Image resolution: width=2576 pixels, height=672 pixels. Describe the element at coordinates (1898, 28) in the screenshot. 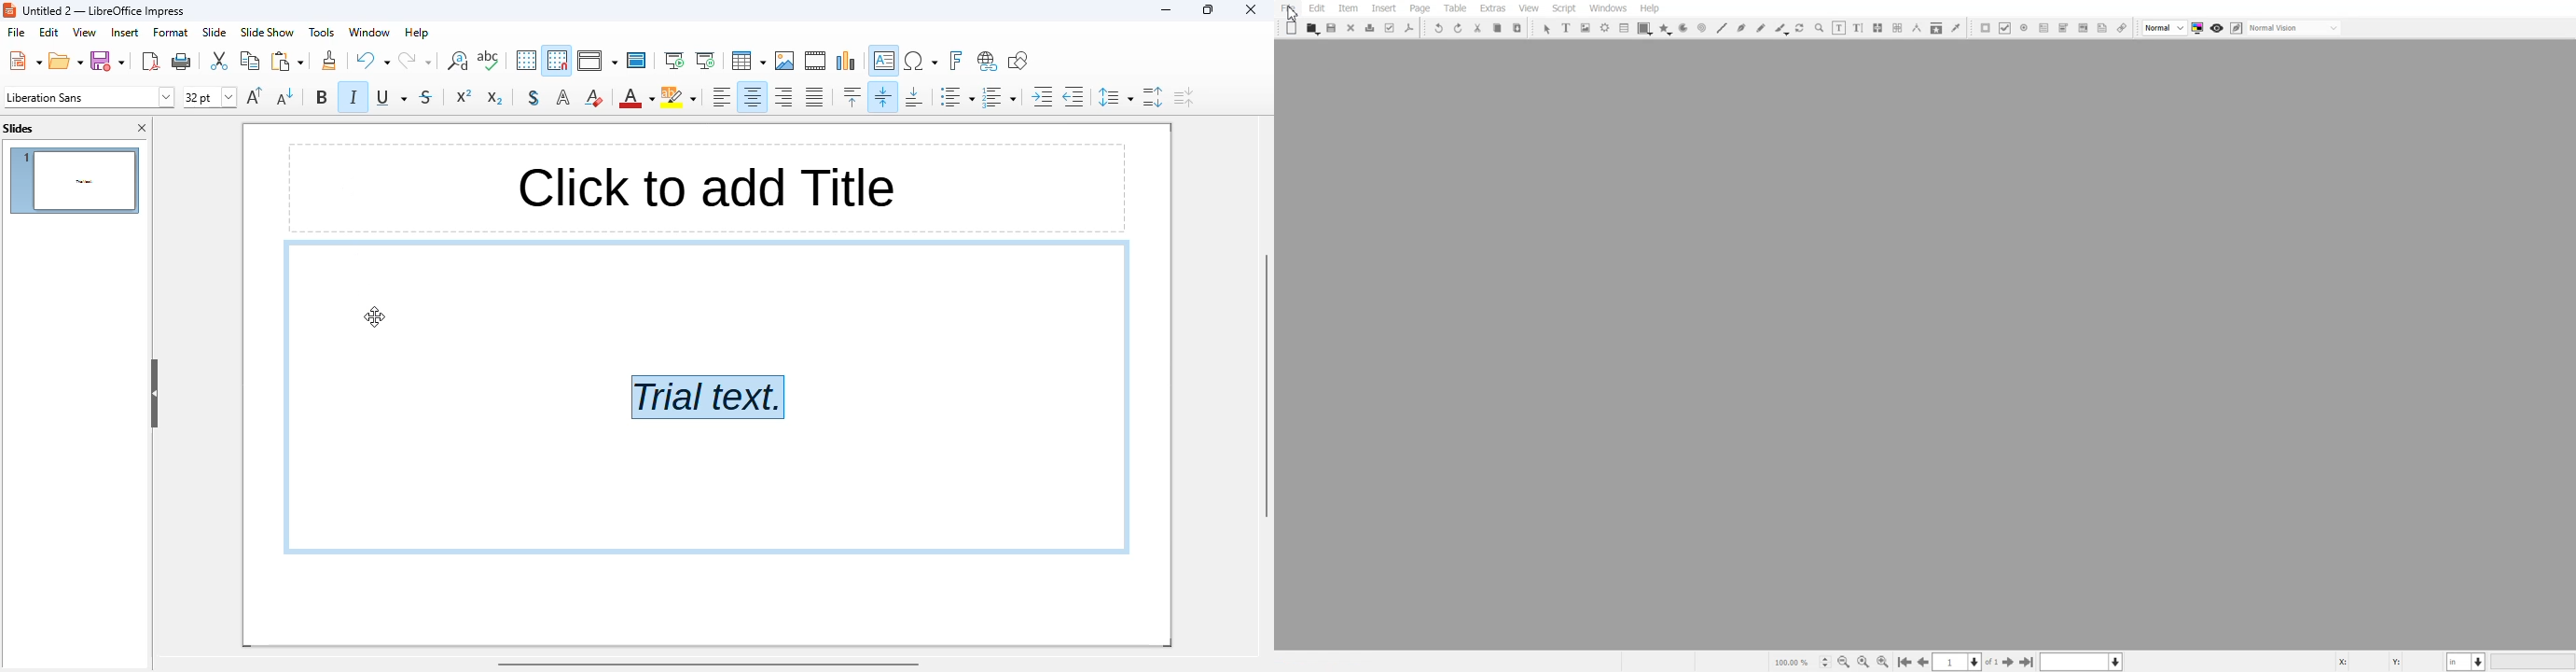

I see `Unlink Text Frame` at that location.